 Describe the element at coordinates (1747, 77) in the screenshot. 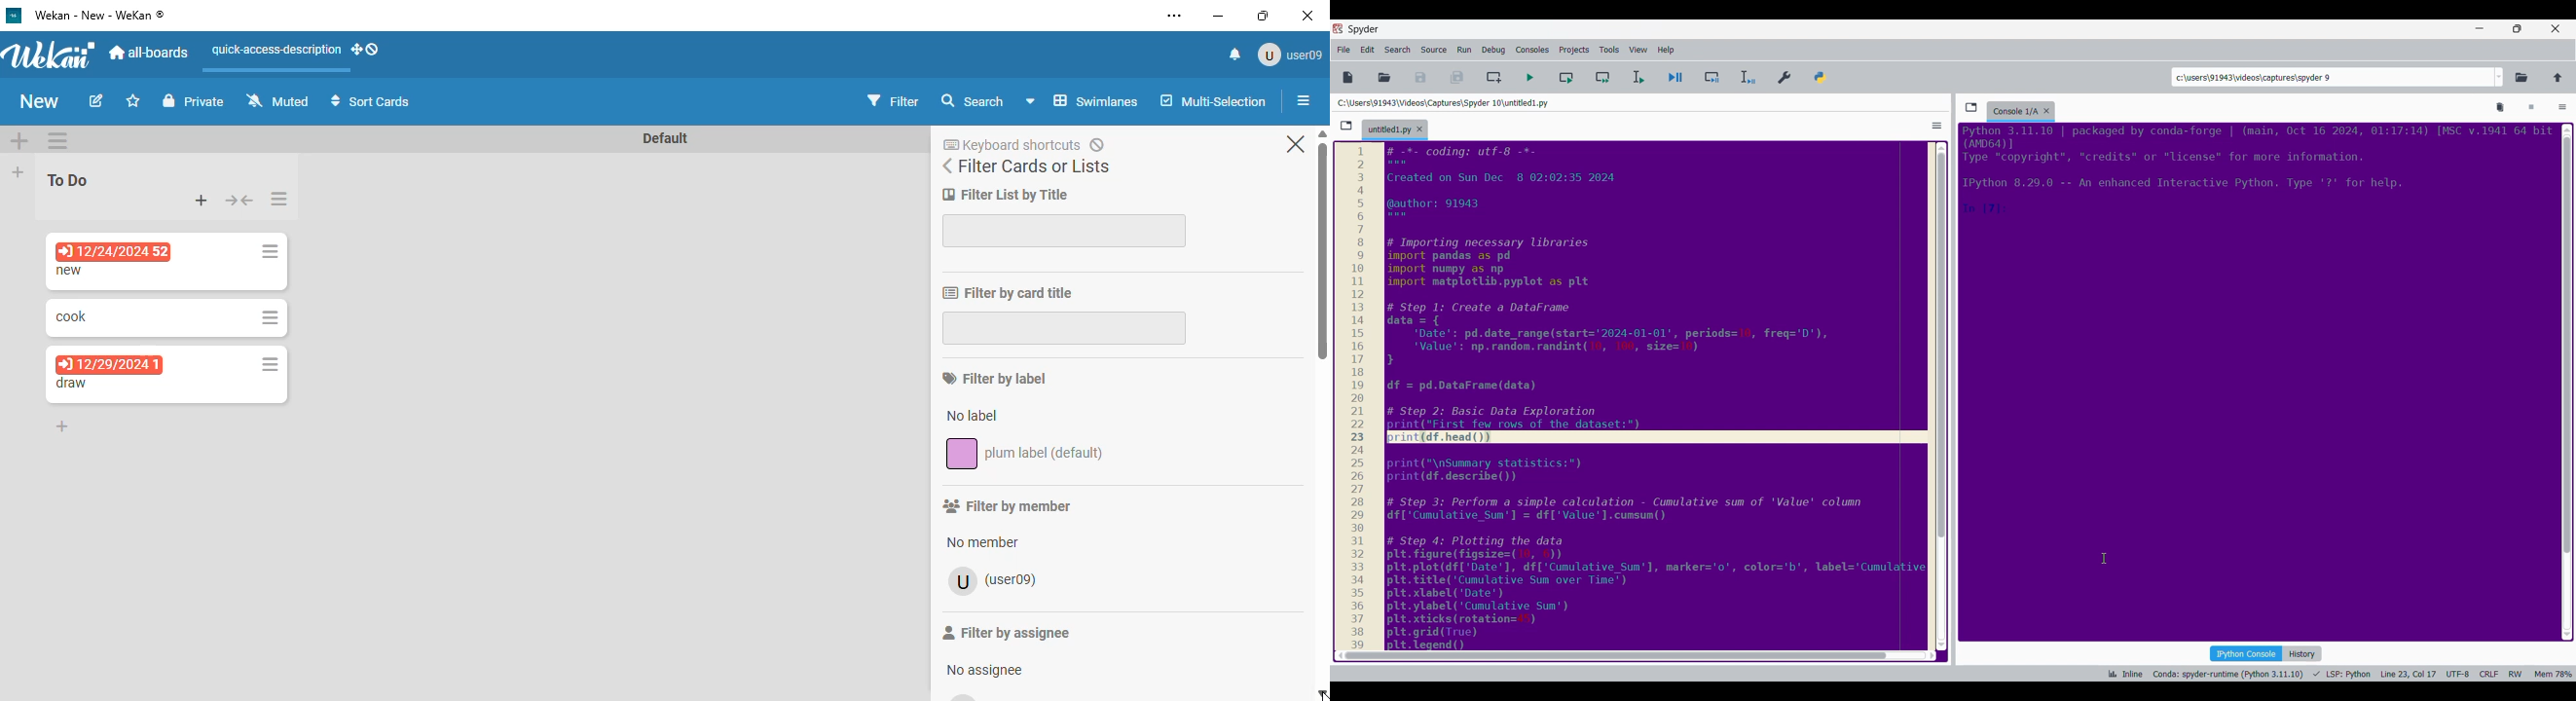

I see `Debug selection/current line` at that location.